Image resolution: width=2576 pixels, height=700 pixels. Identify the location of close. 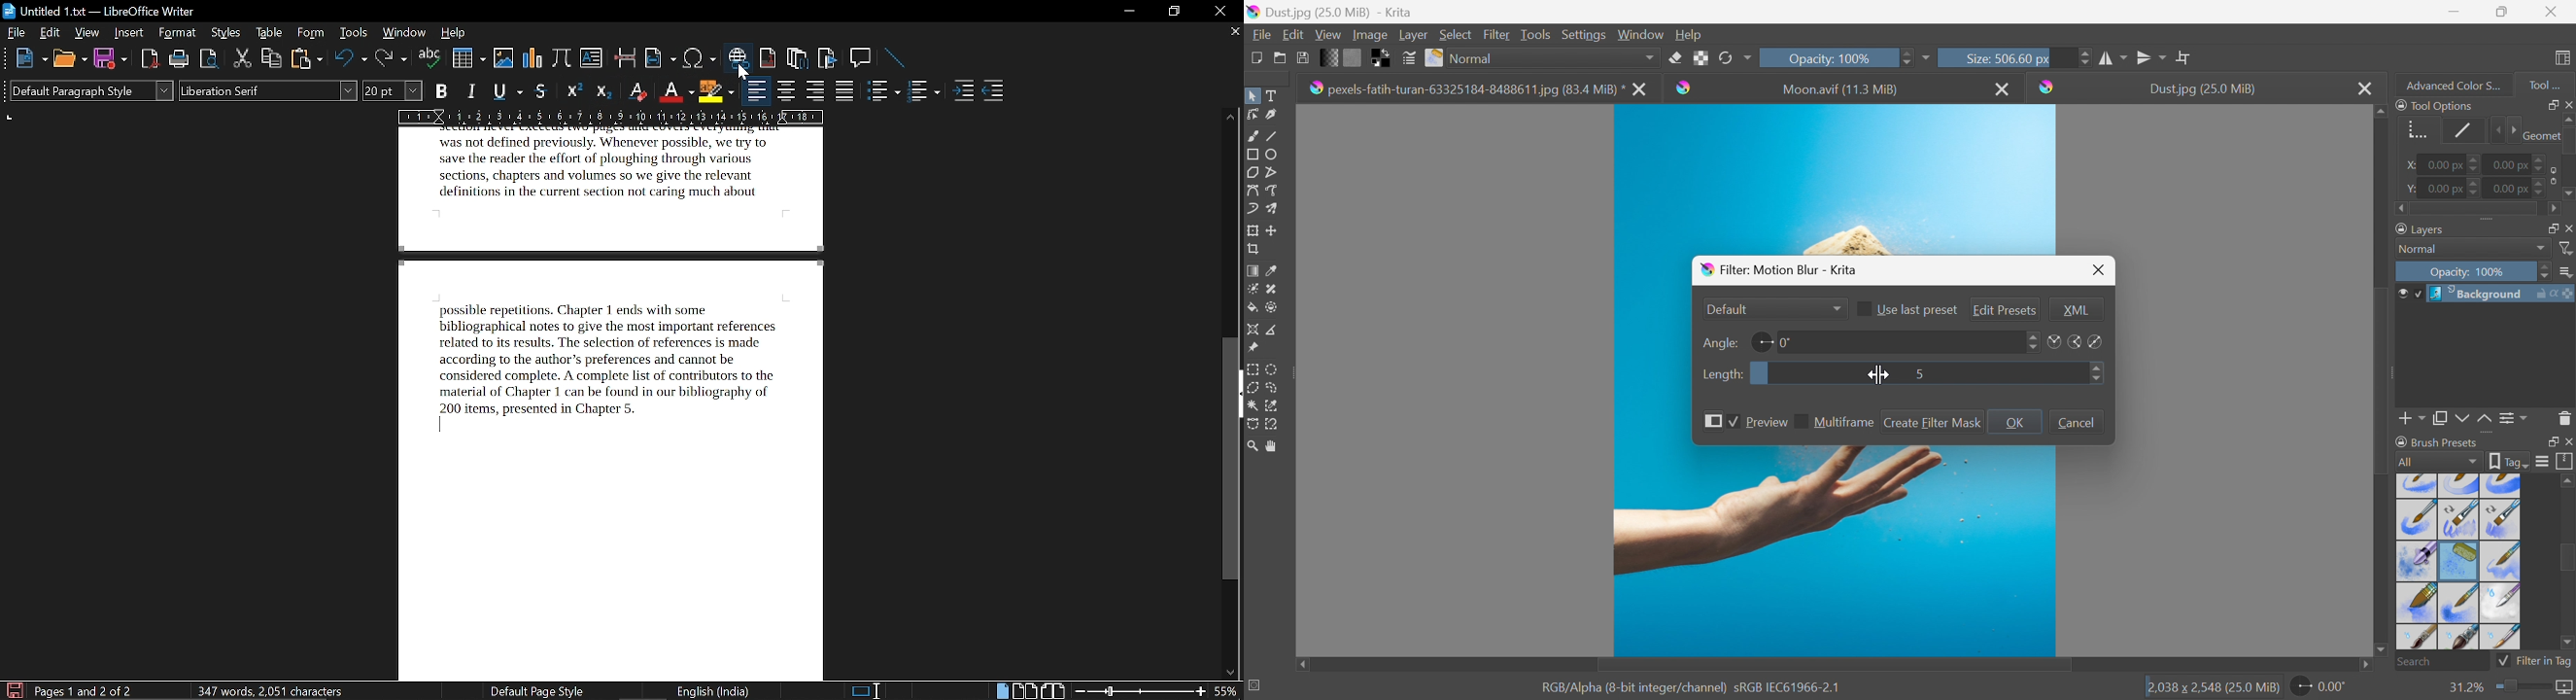
(1217, 11).